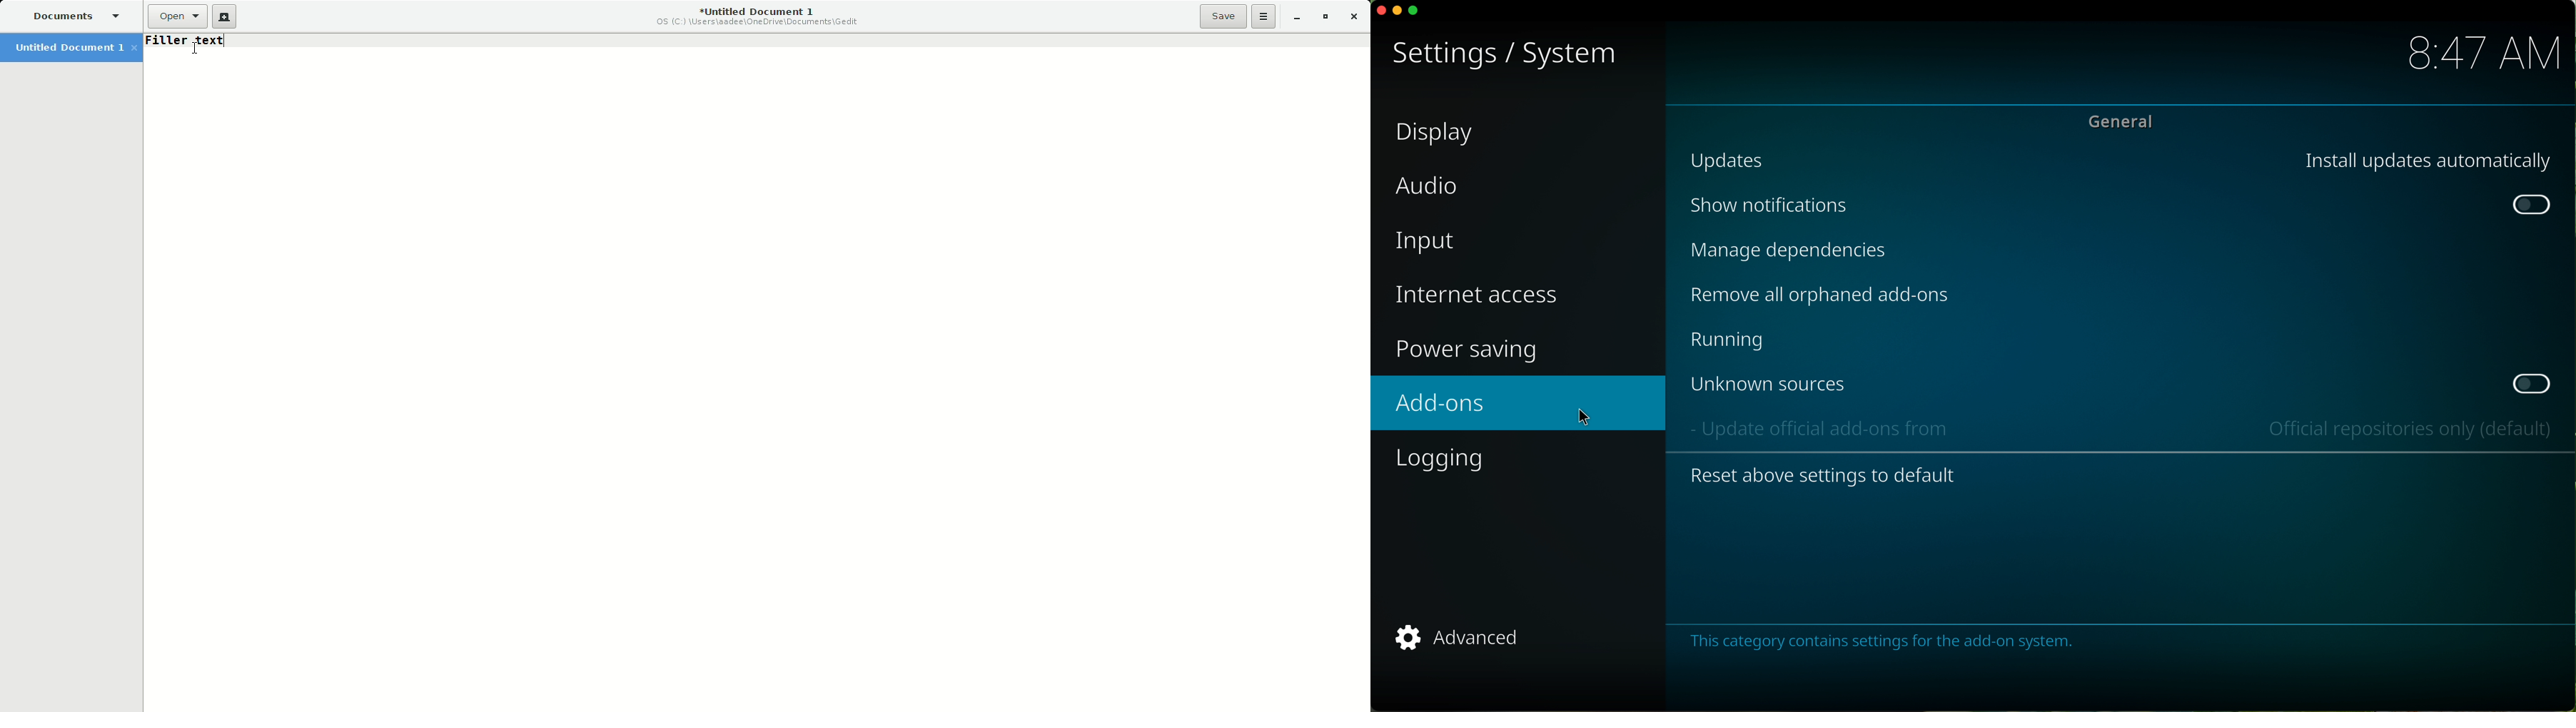 This screenshot has width=2576, height=728. I want to click on mouse, so click(1585, 415).